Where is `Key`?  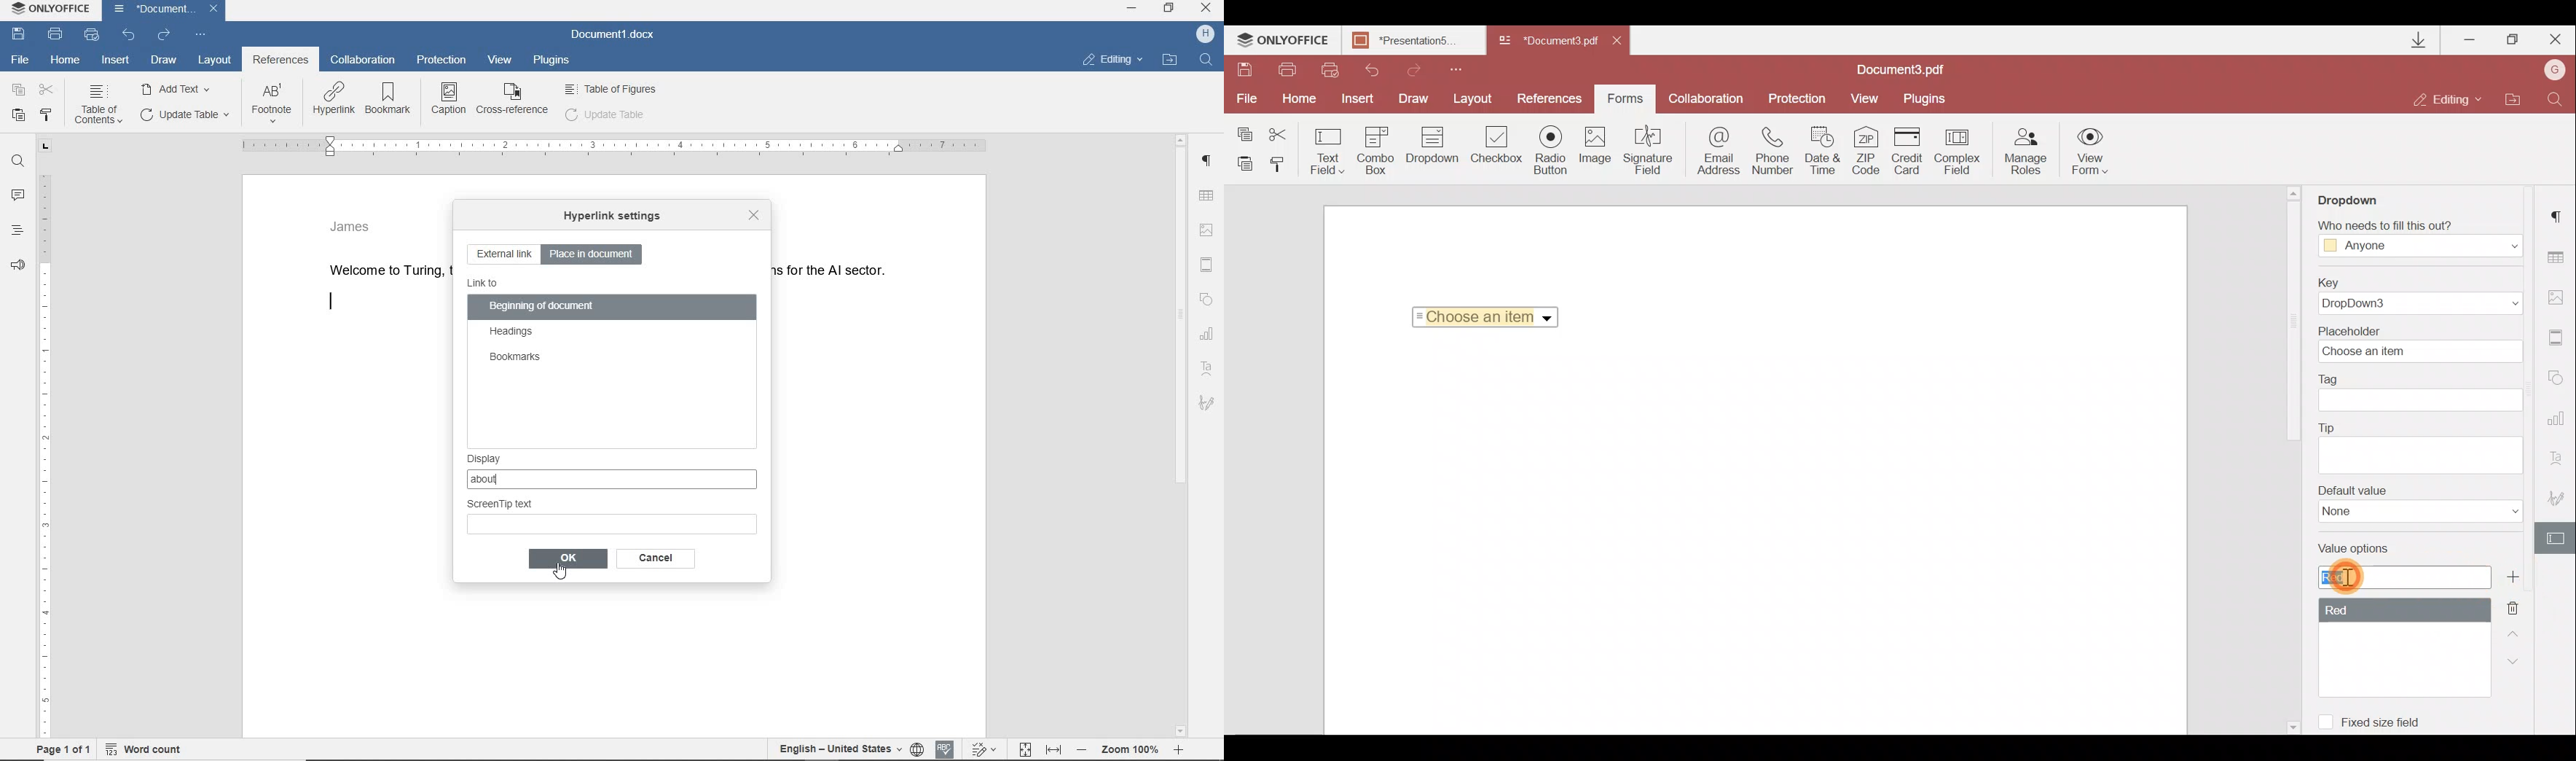 Key is located at coordinates (2424, 295).